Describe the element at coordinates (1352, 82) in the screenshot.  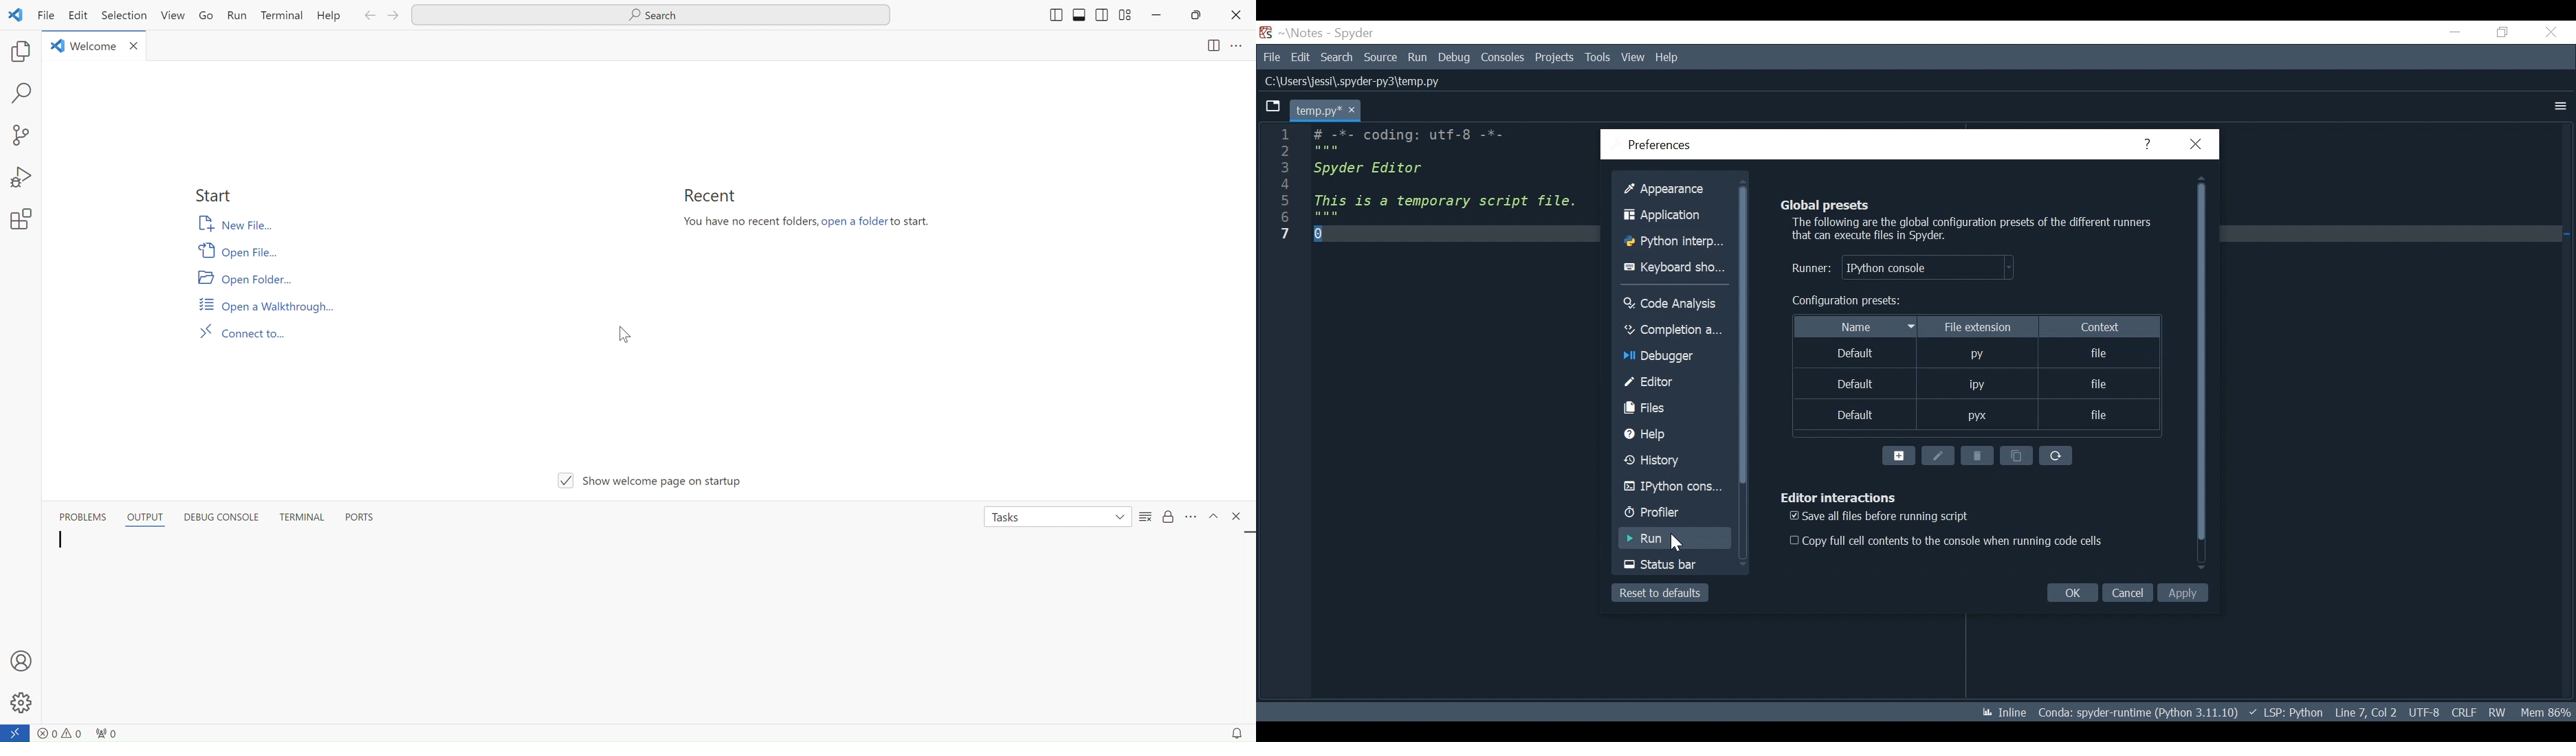
I see `file path` at that location.